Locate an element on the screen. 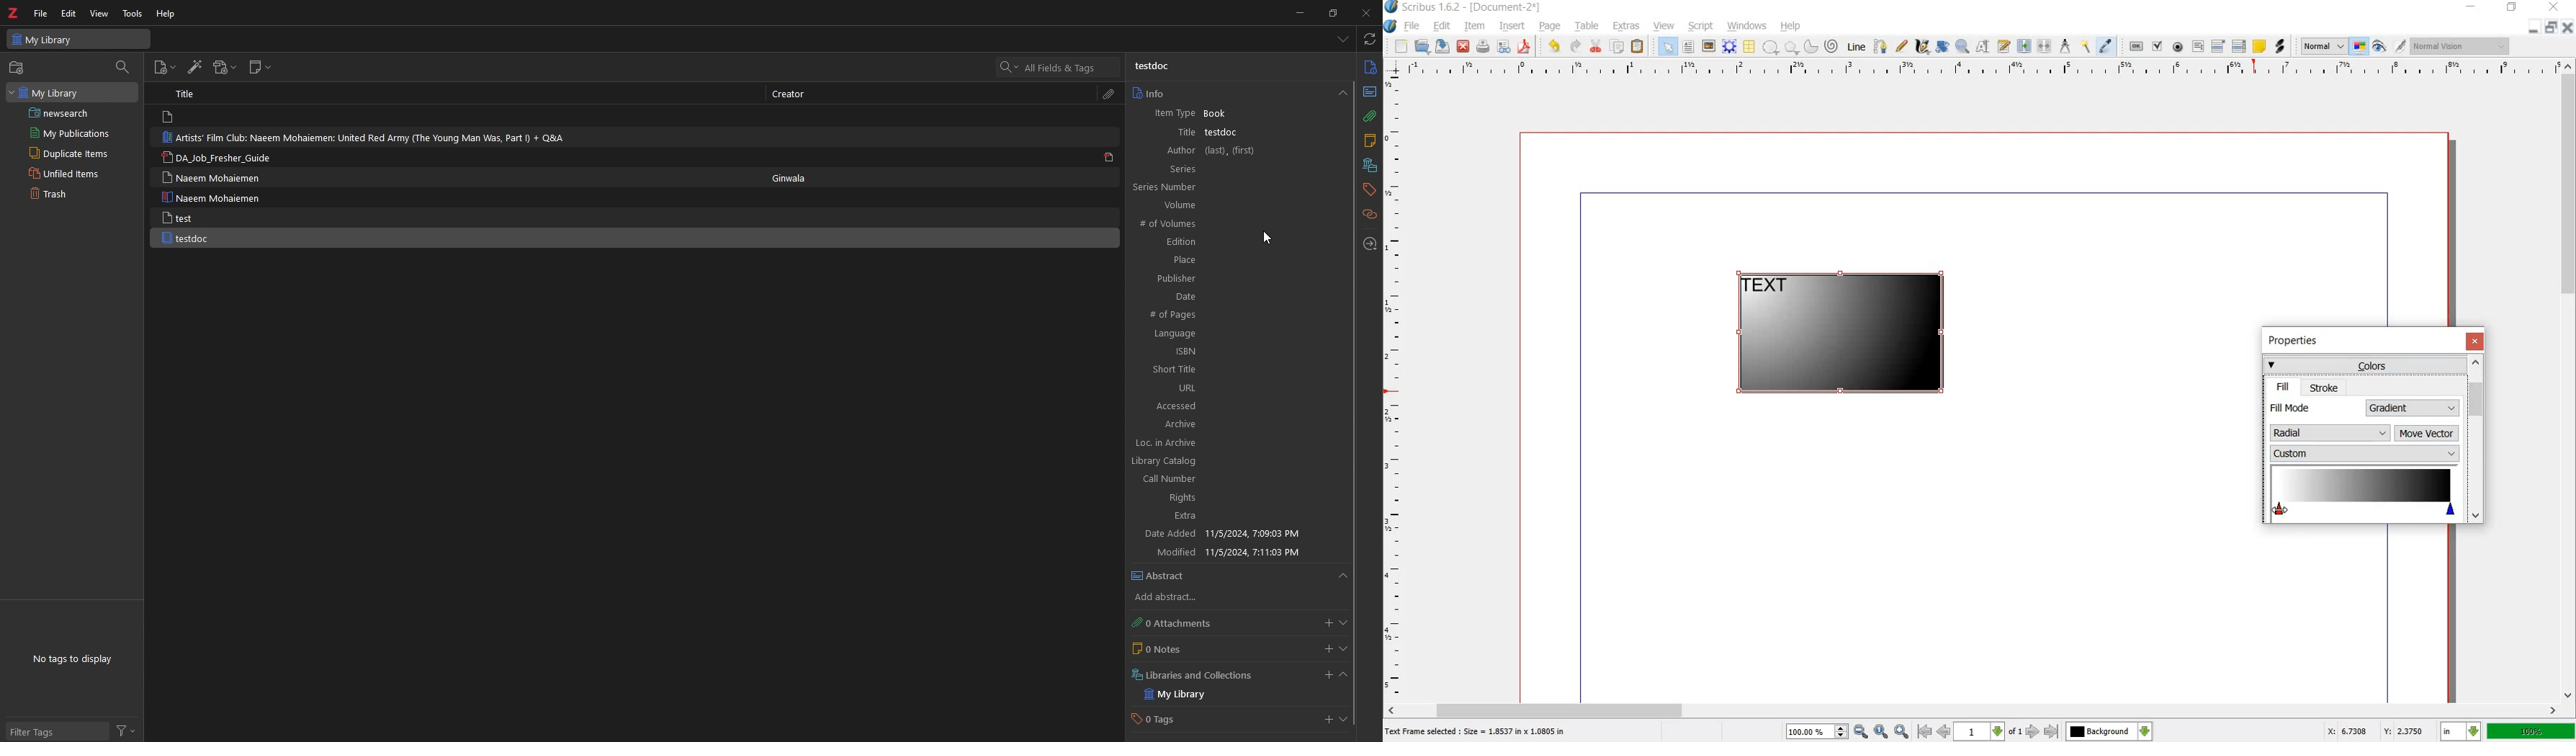 The width and height of the screenshot is (2576, 756). Naeem Mohaiemen is located at coordinates (217, 177).